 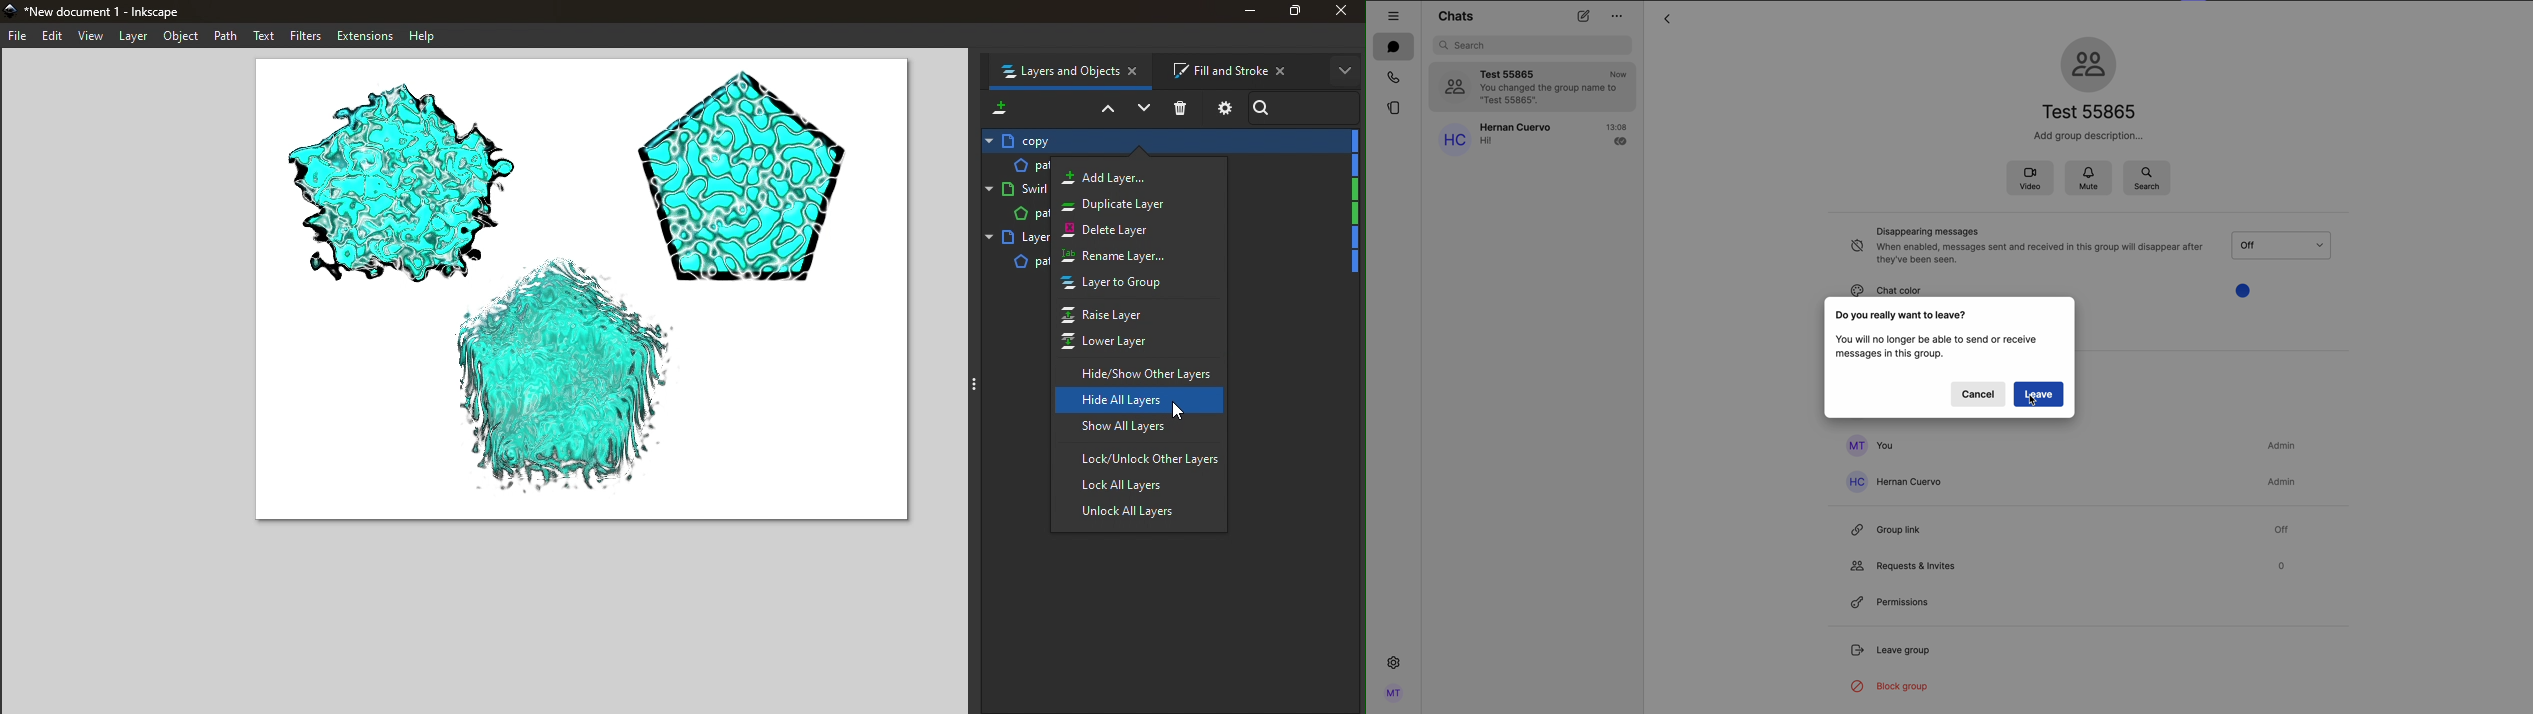 What do you see at coordinates (1141, 341) in the screenshot?
I see `Lower layer` at bounding box center [1141, 341].